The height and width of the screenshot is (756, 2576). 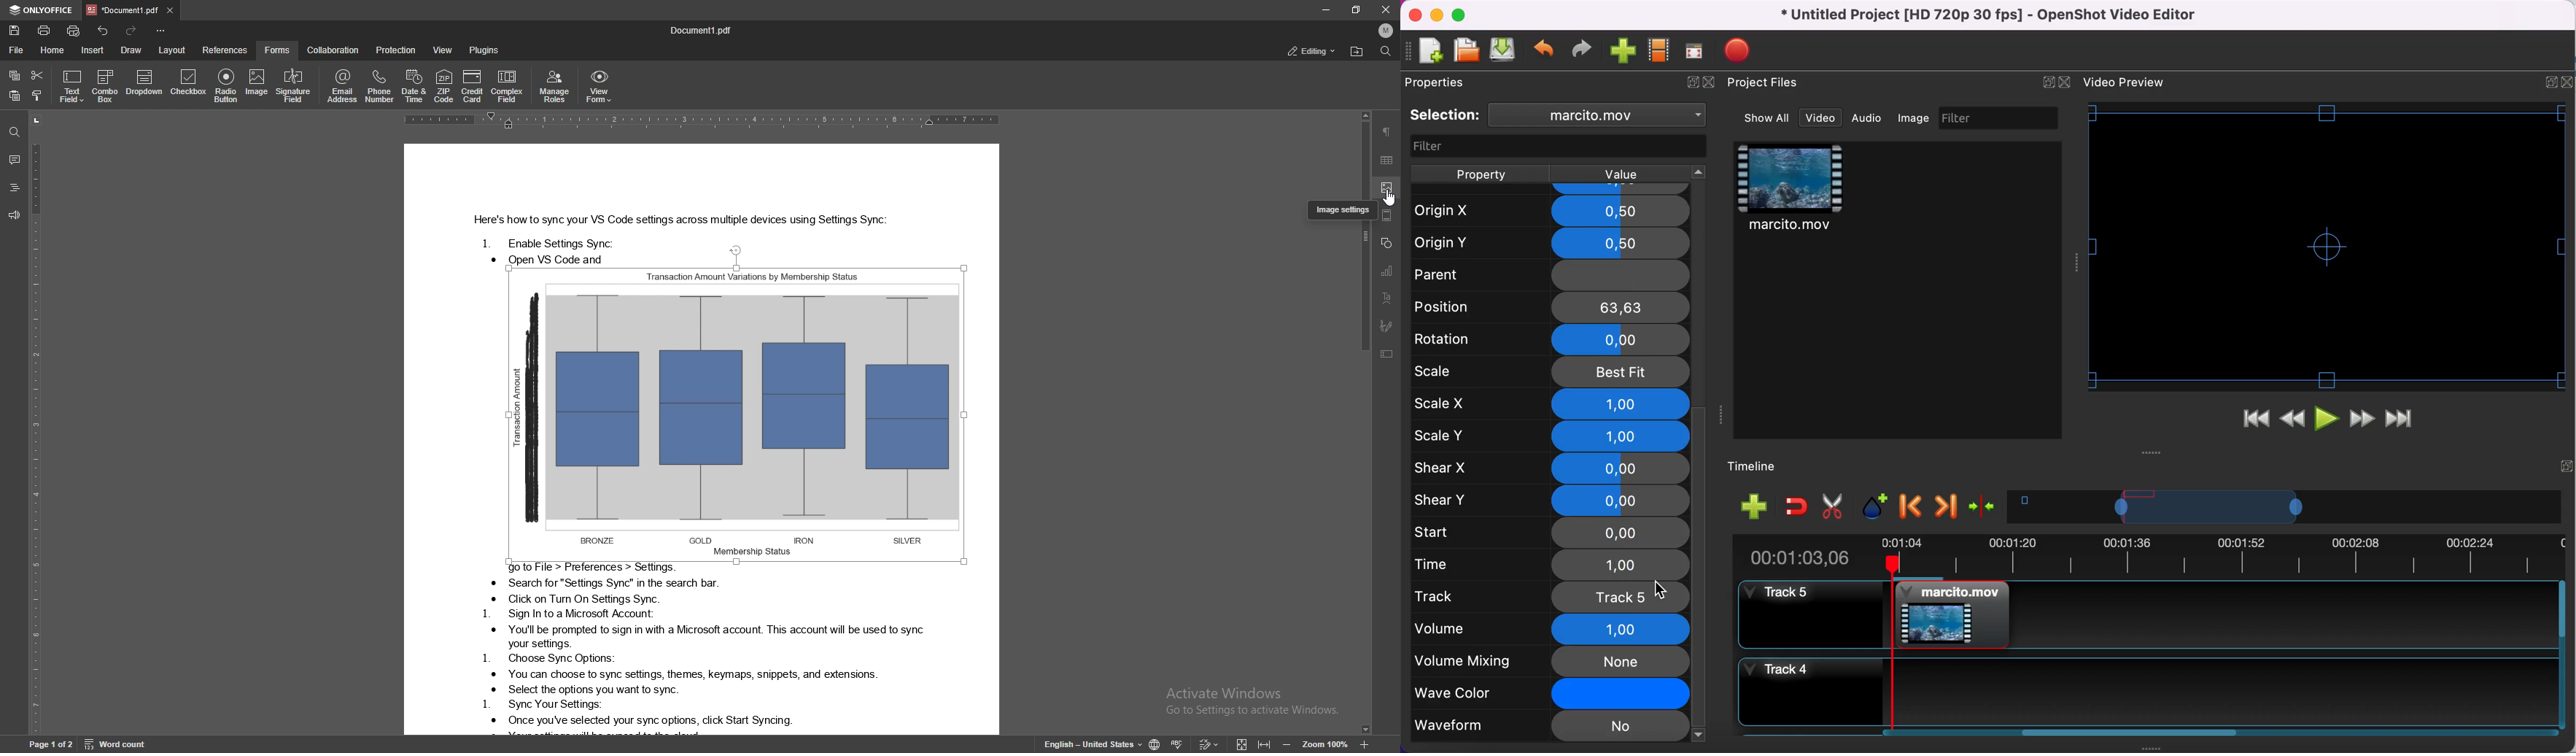 What do you see at coordinates (293, 87) in the screenshot?
I see `signature field` at bounding box center [293, 87].